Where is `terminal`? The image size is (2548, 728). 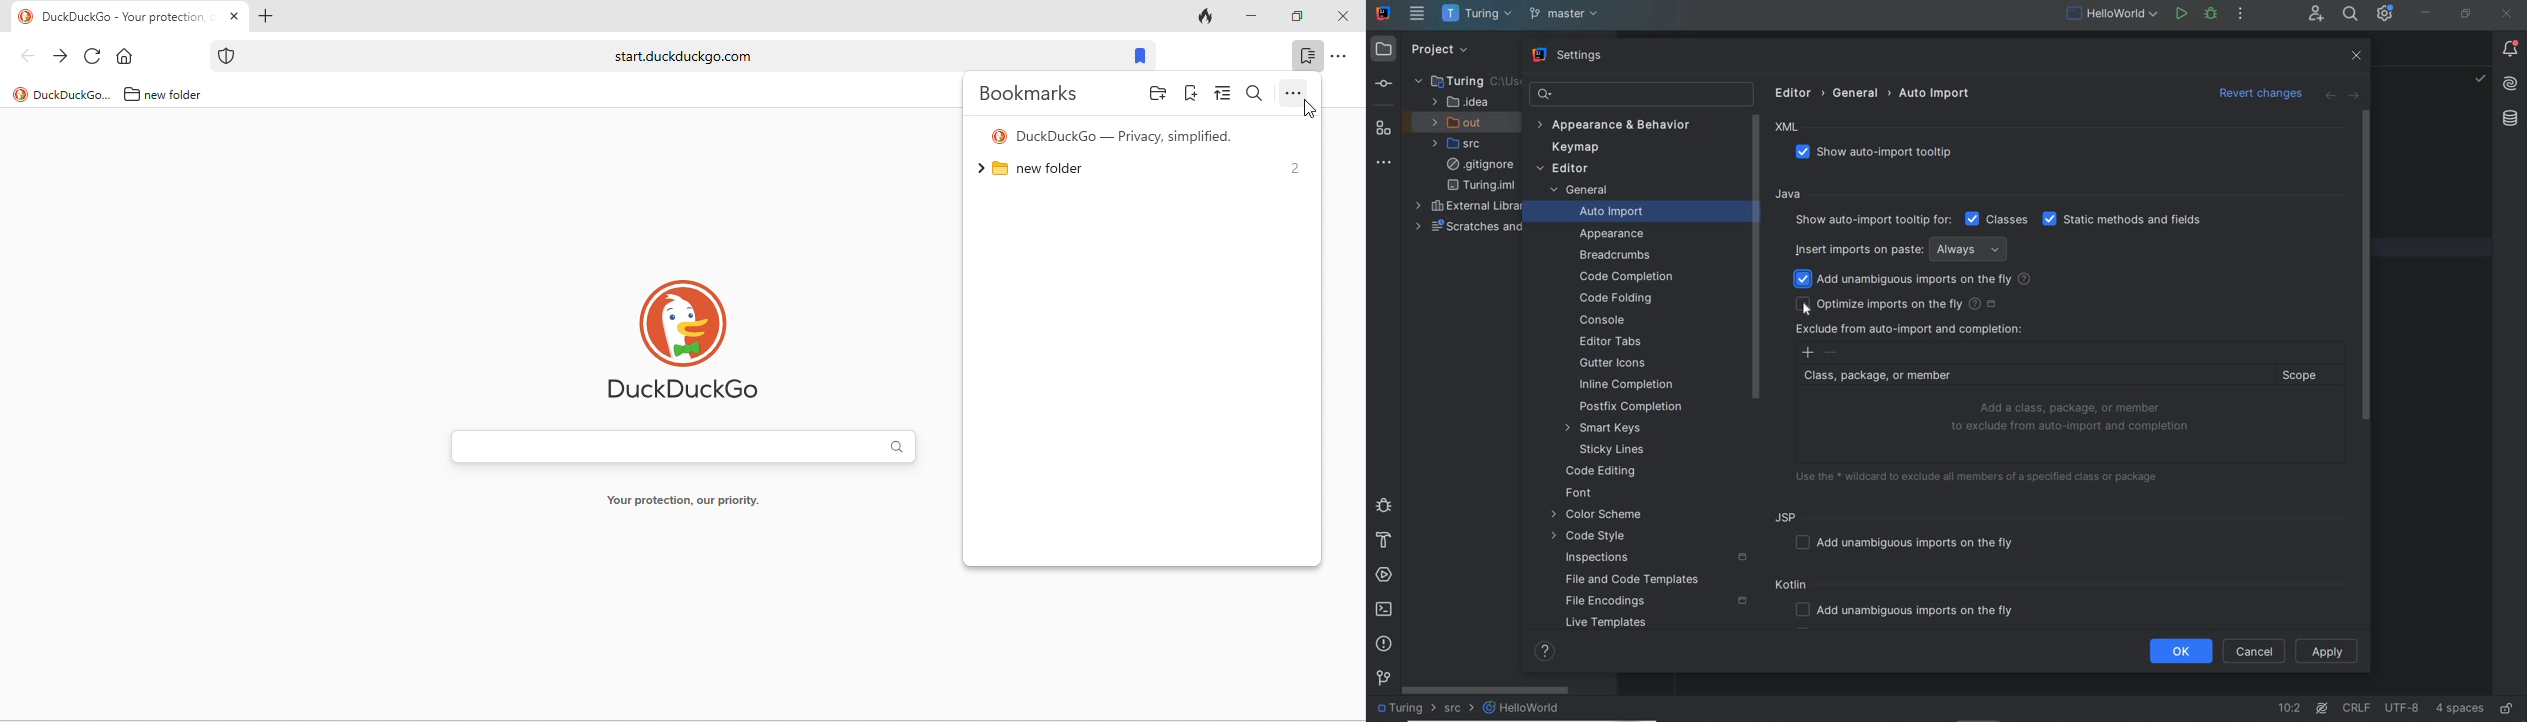
terminal is located at coordinates (1385, 610).